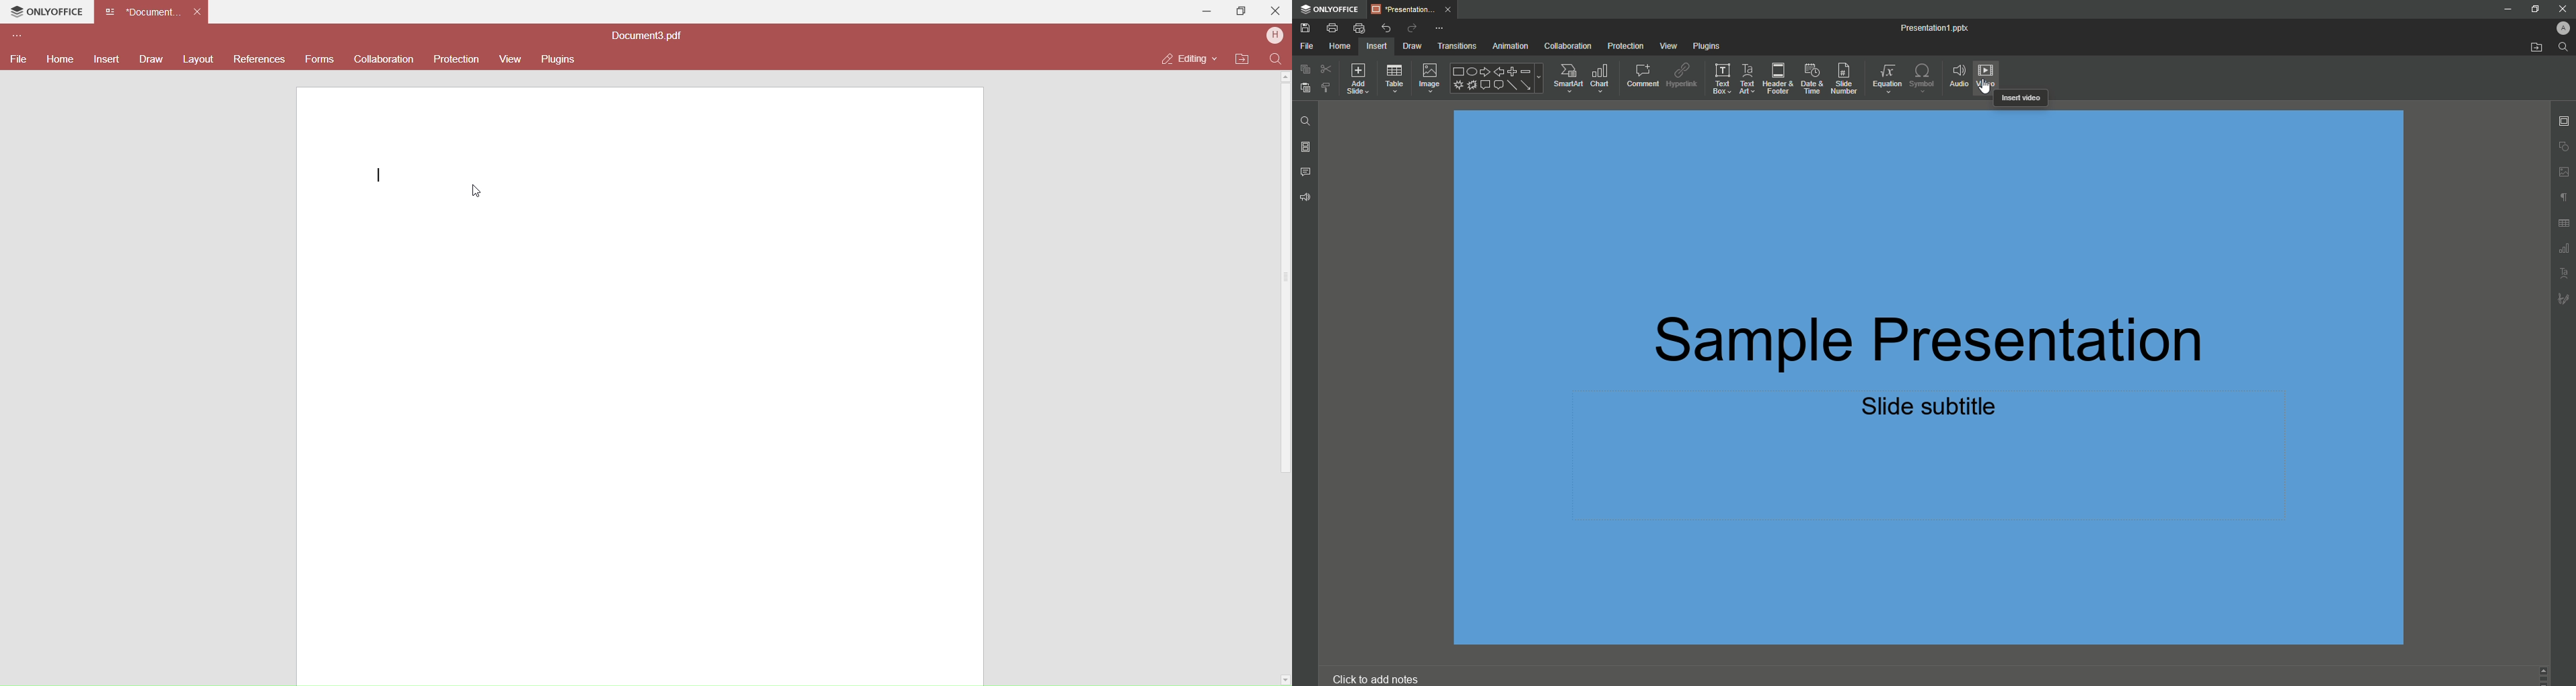 Image resolution: width=2576 pixels, height=700 pixels. Describe the element at coordinates (1207, 11) in the screenshot. I see `Minimize` at that location.